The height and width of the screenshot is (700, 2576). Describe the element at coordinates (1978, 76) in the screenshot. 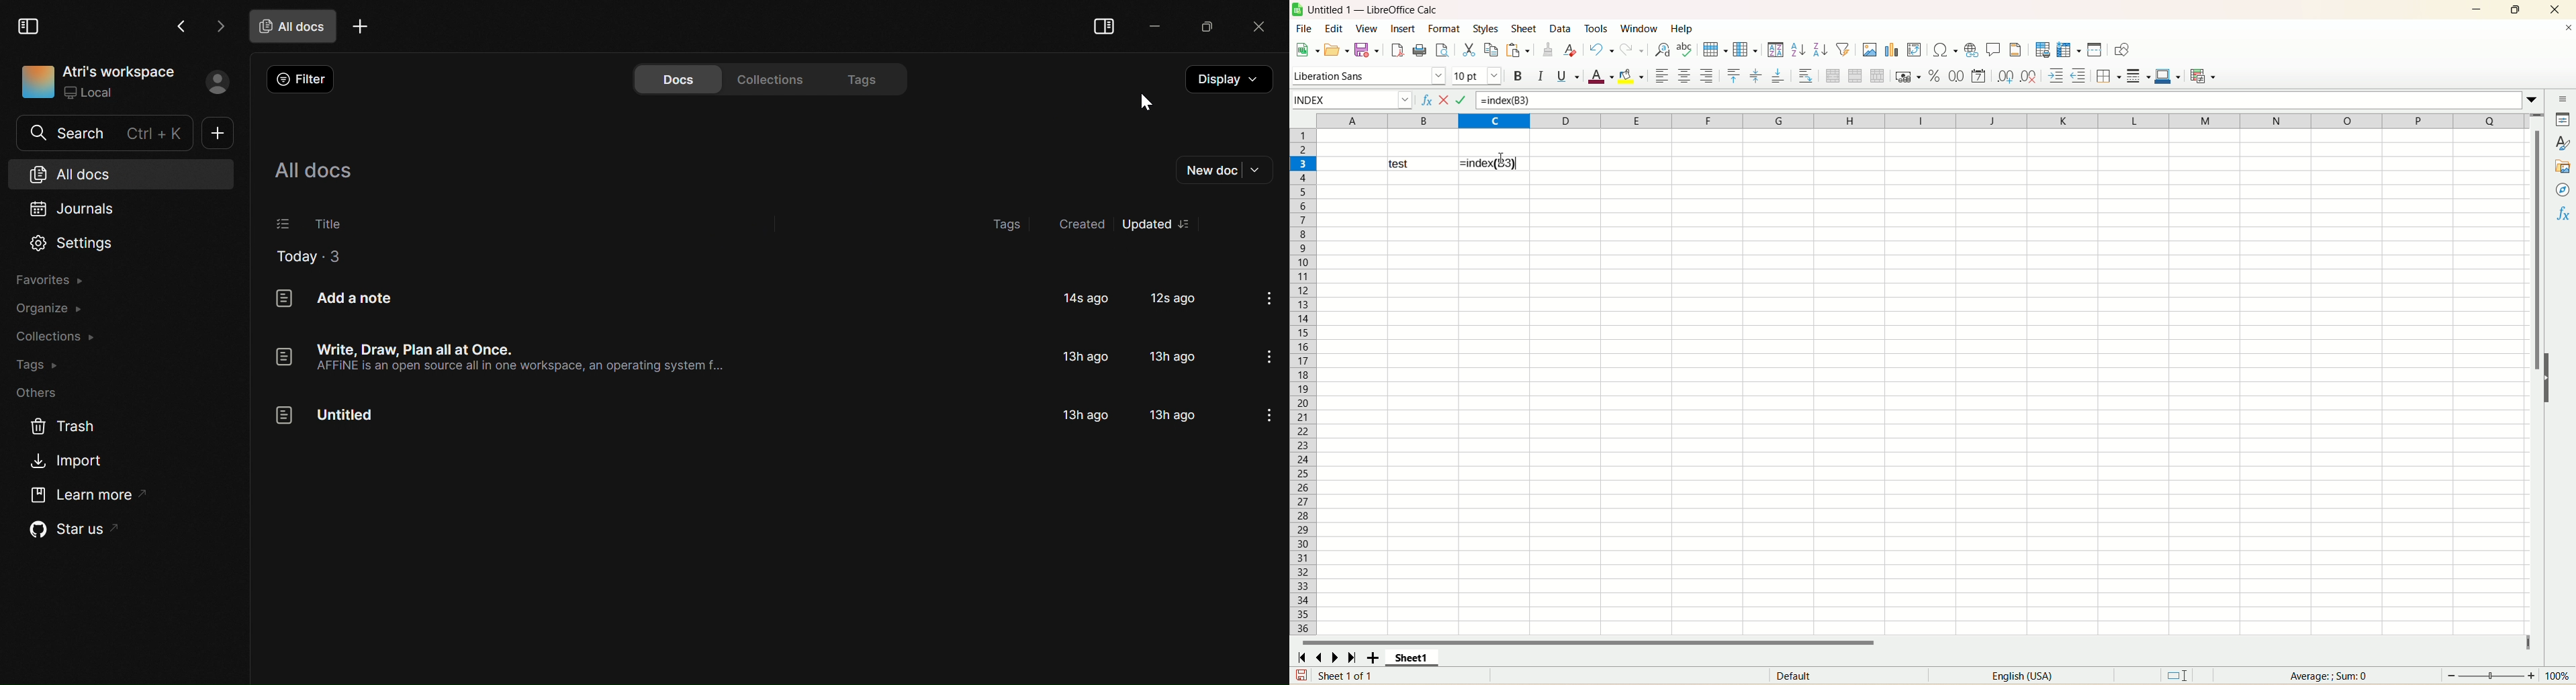

I see `format as number` at that location.